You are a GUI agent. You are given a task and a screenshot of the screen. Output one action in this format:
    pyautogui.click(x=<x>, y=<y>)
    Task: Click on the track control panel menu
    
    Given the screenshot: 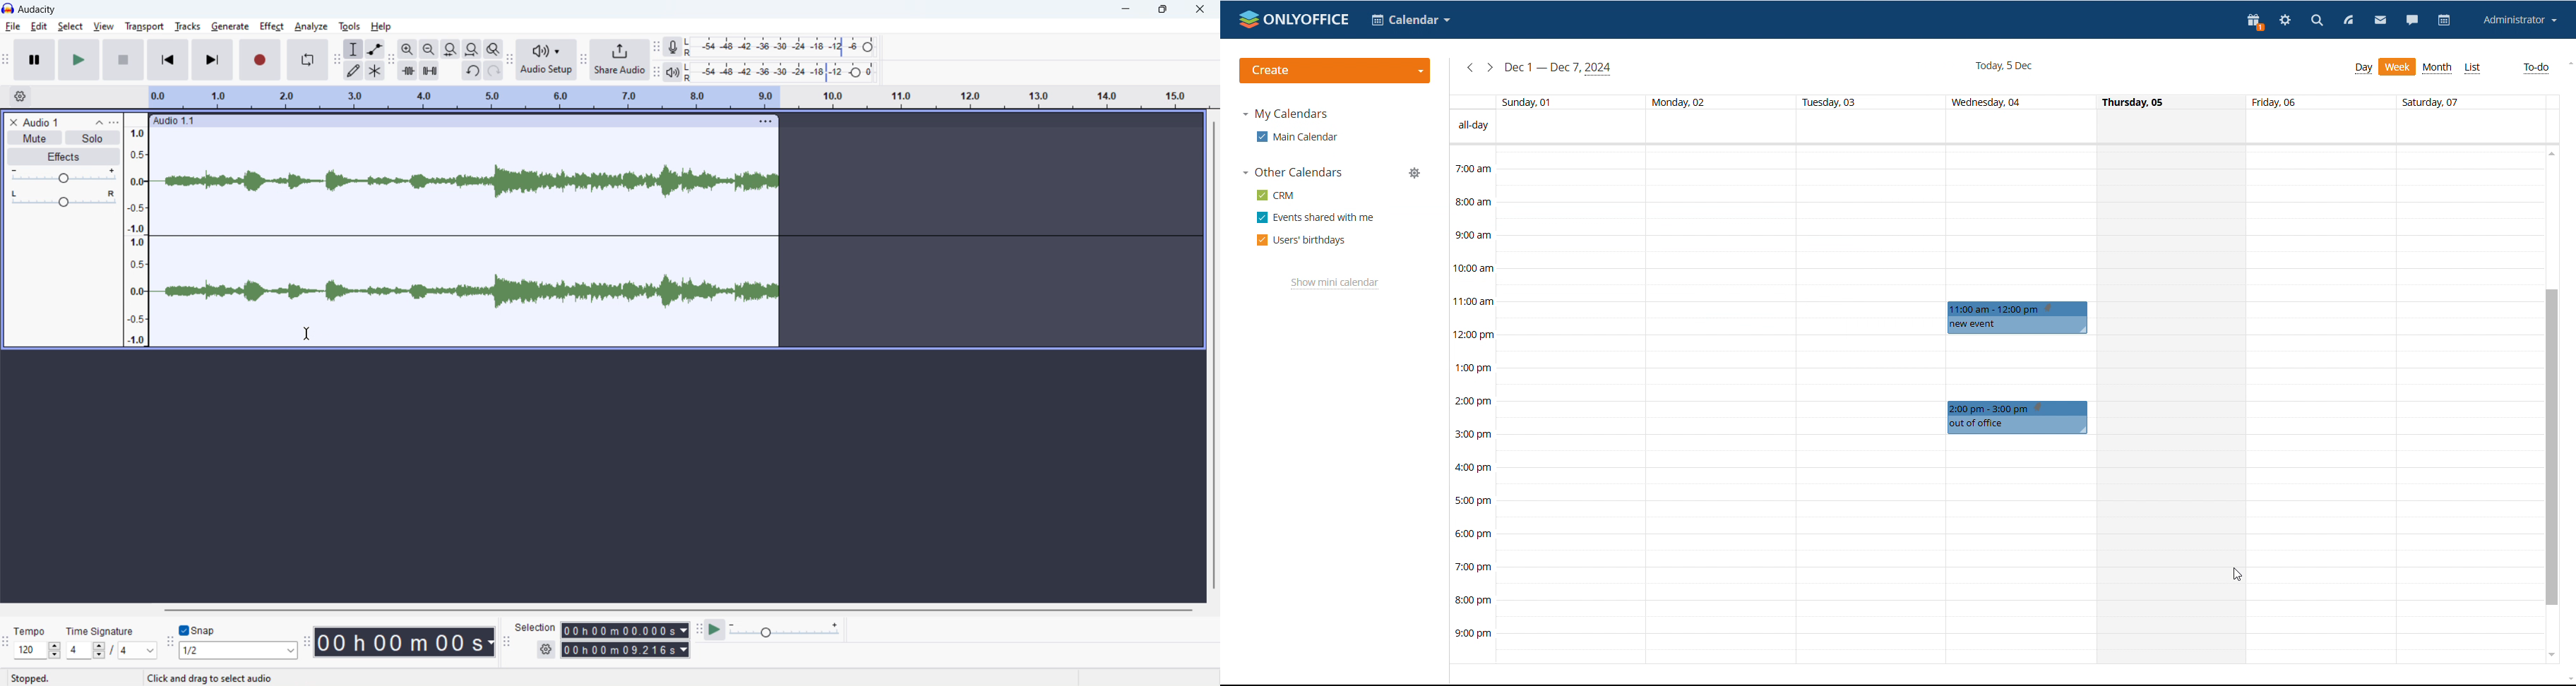 What is the action you would take?
    pyautogui.click(x=114, y=121)
    